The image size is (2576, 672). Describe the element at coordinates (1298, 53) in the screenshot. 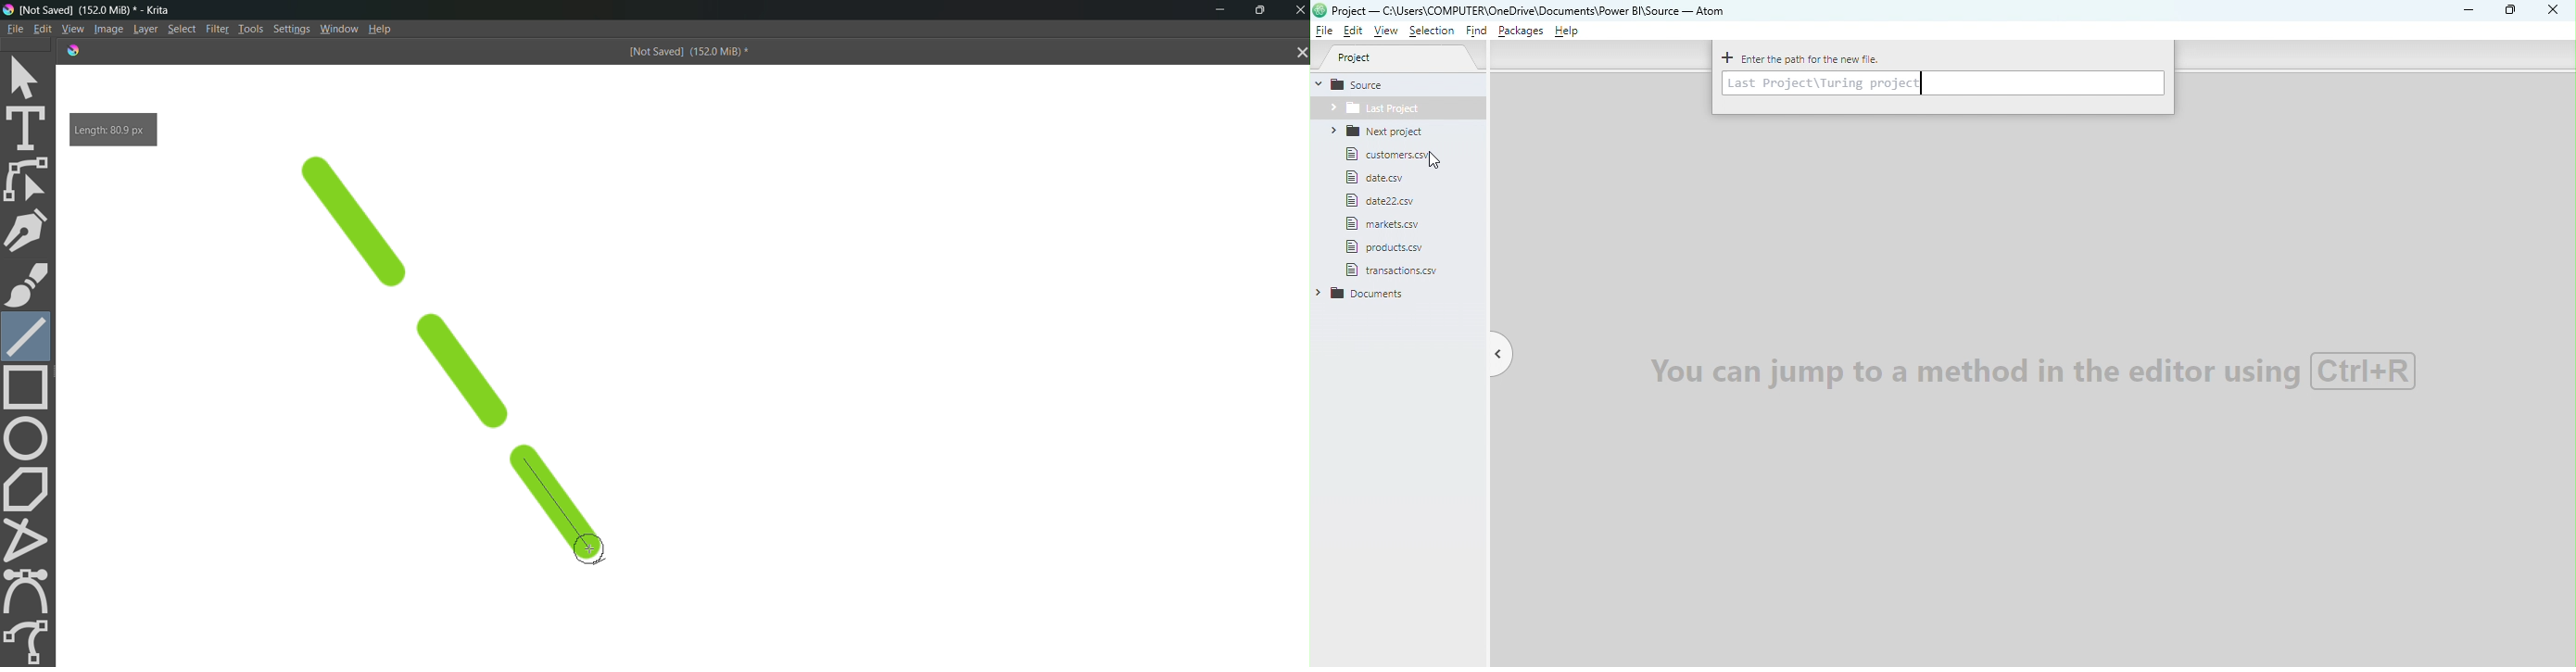

I see `close tab` at that location.